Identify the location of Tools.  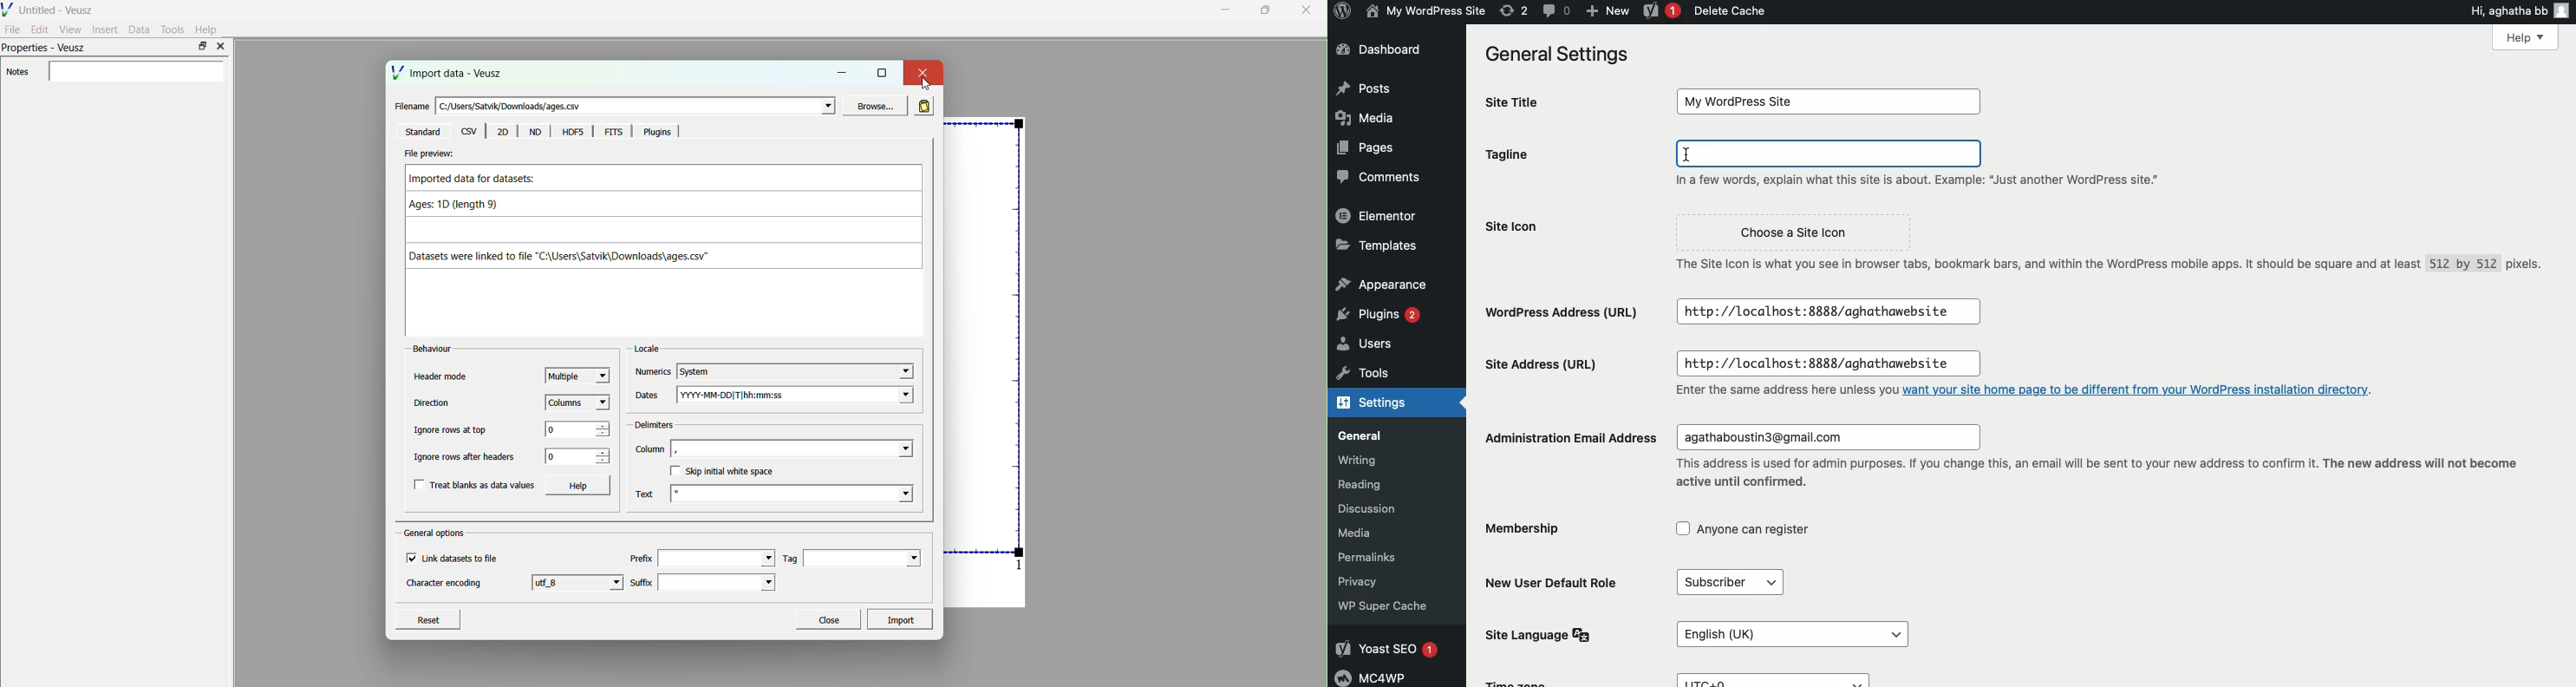
(1380, 376).